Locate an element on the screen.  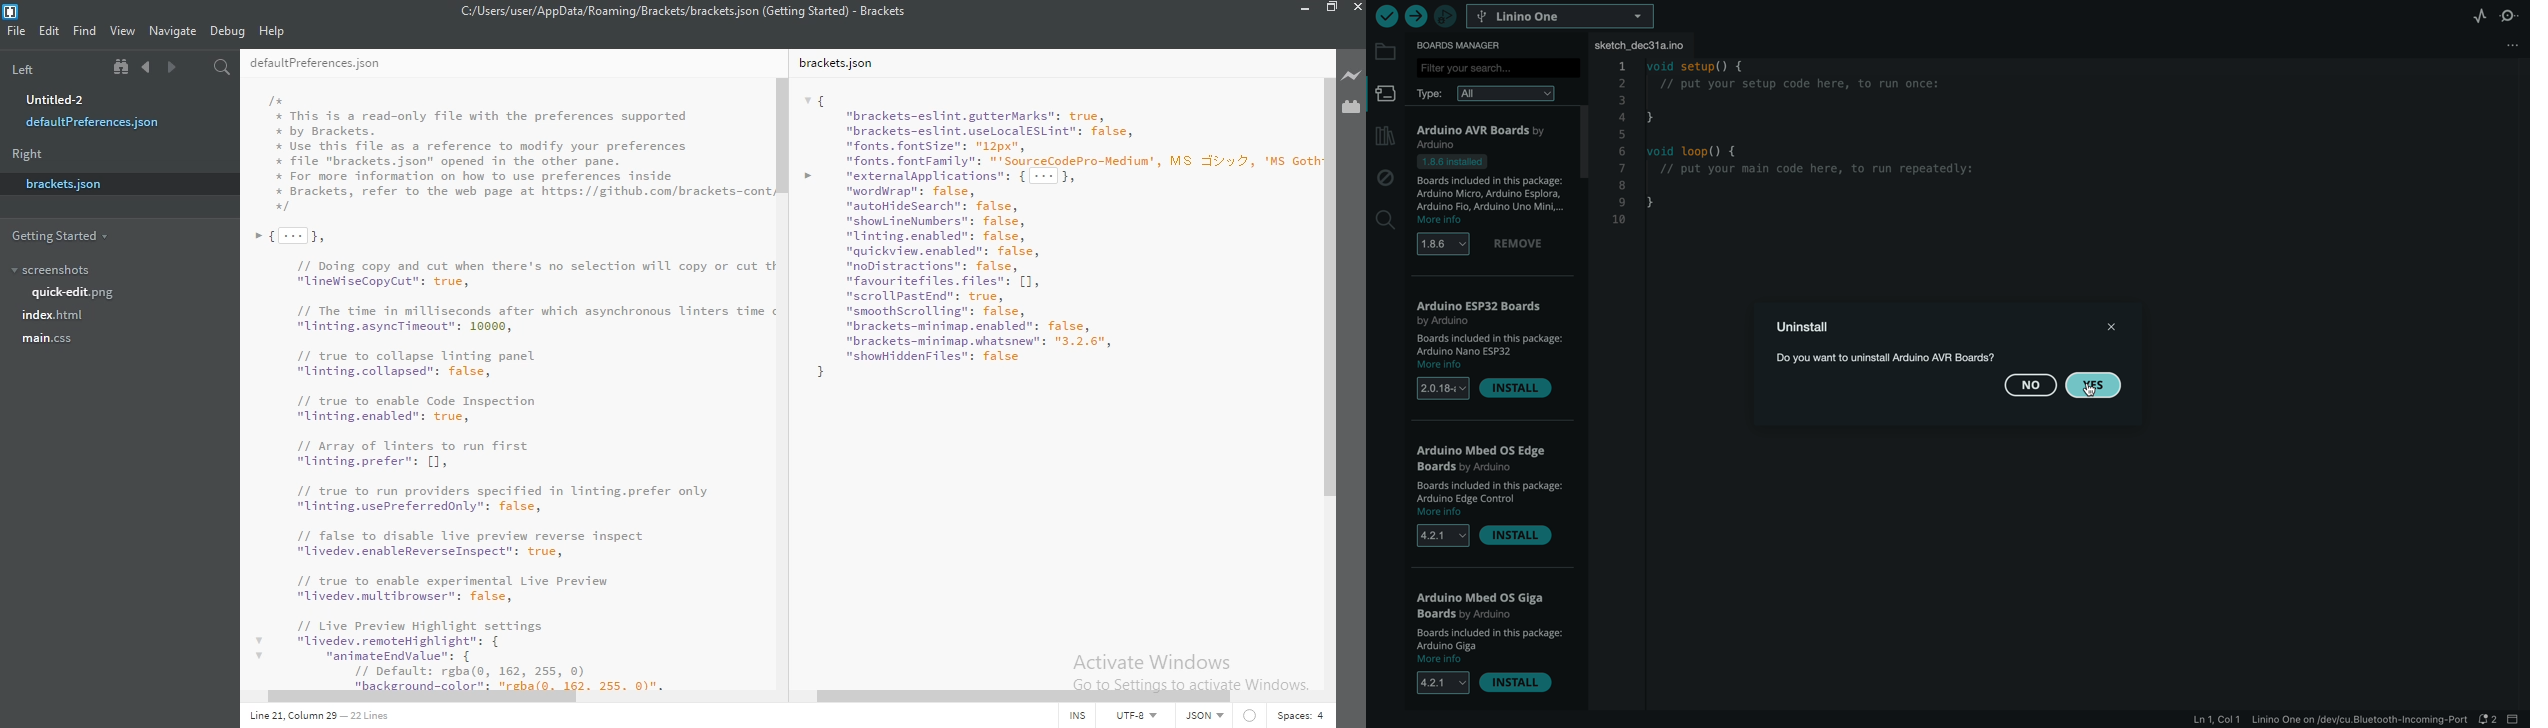
board manager is located at coordinates (1384, 94).